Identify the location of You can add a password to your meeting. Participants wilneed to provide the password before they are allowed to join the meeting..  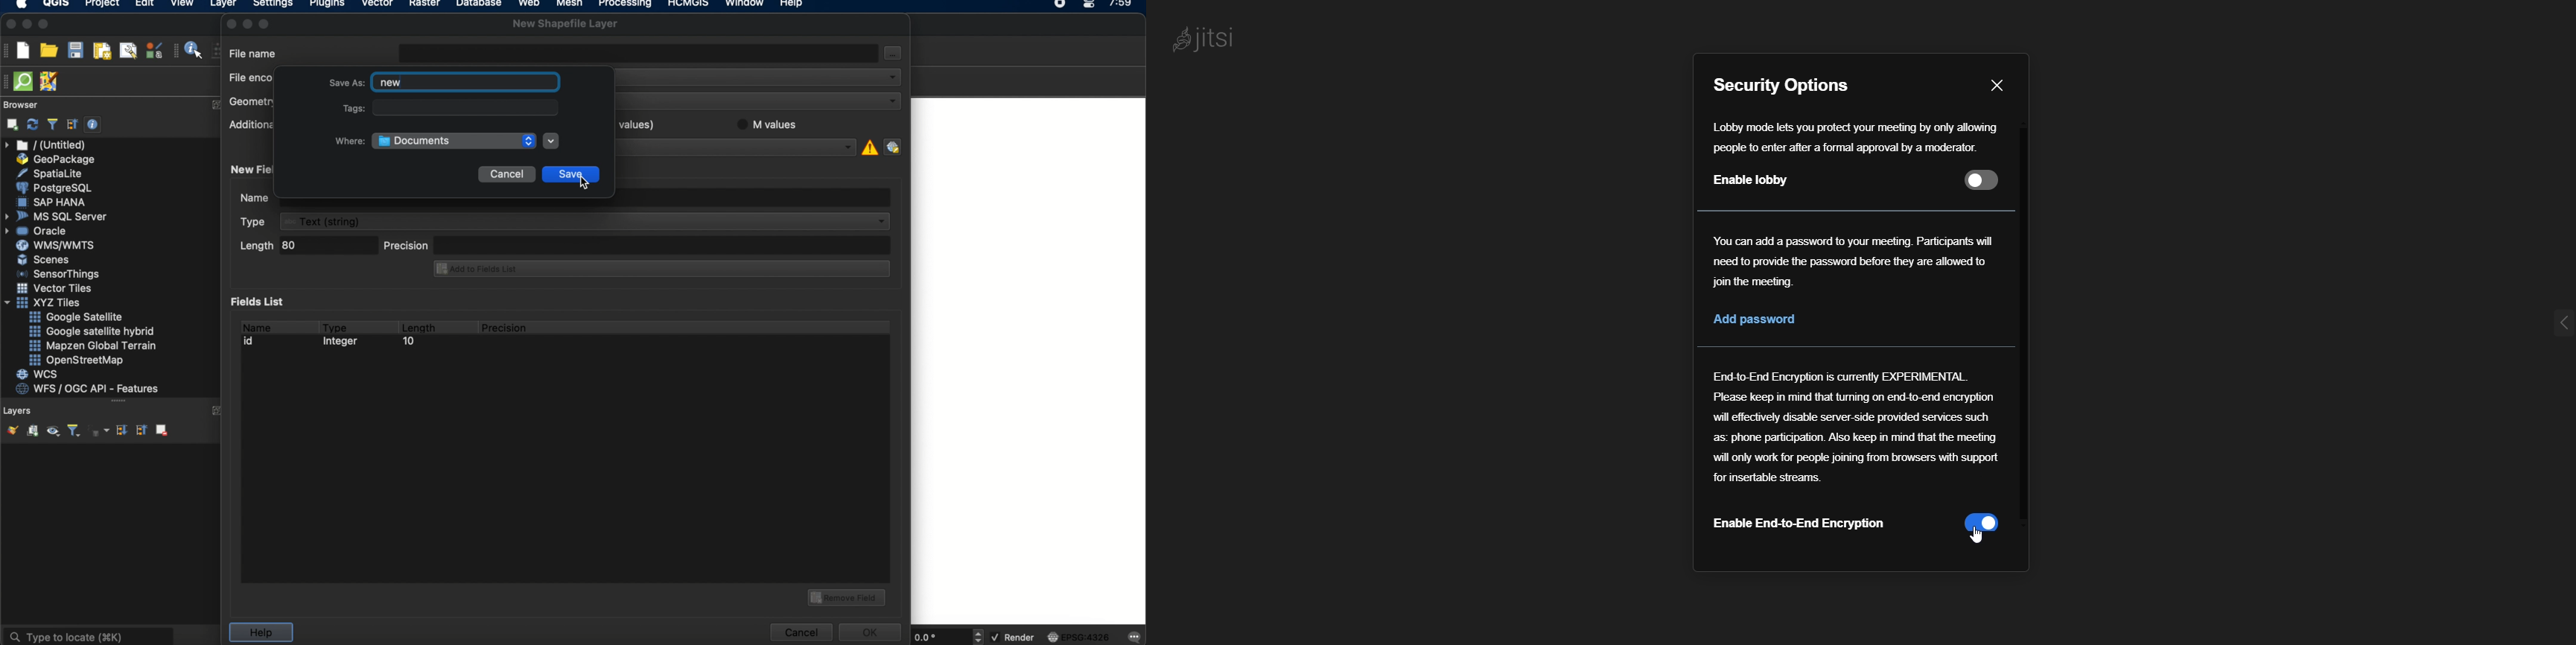
(1860, 263).